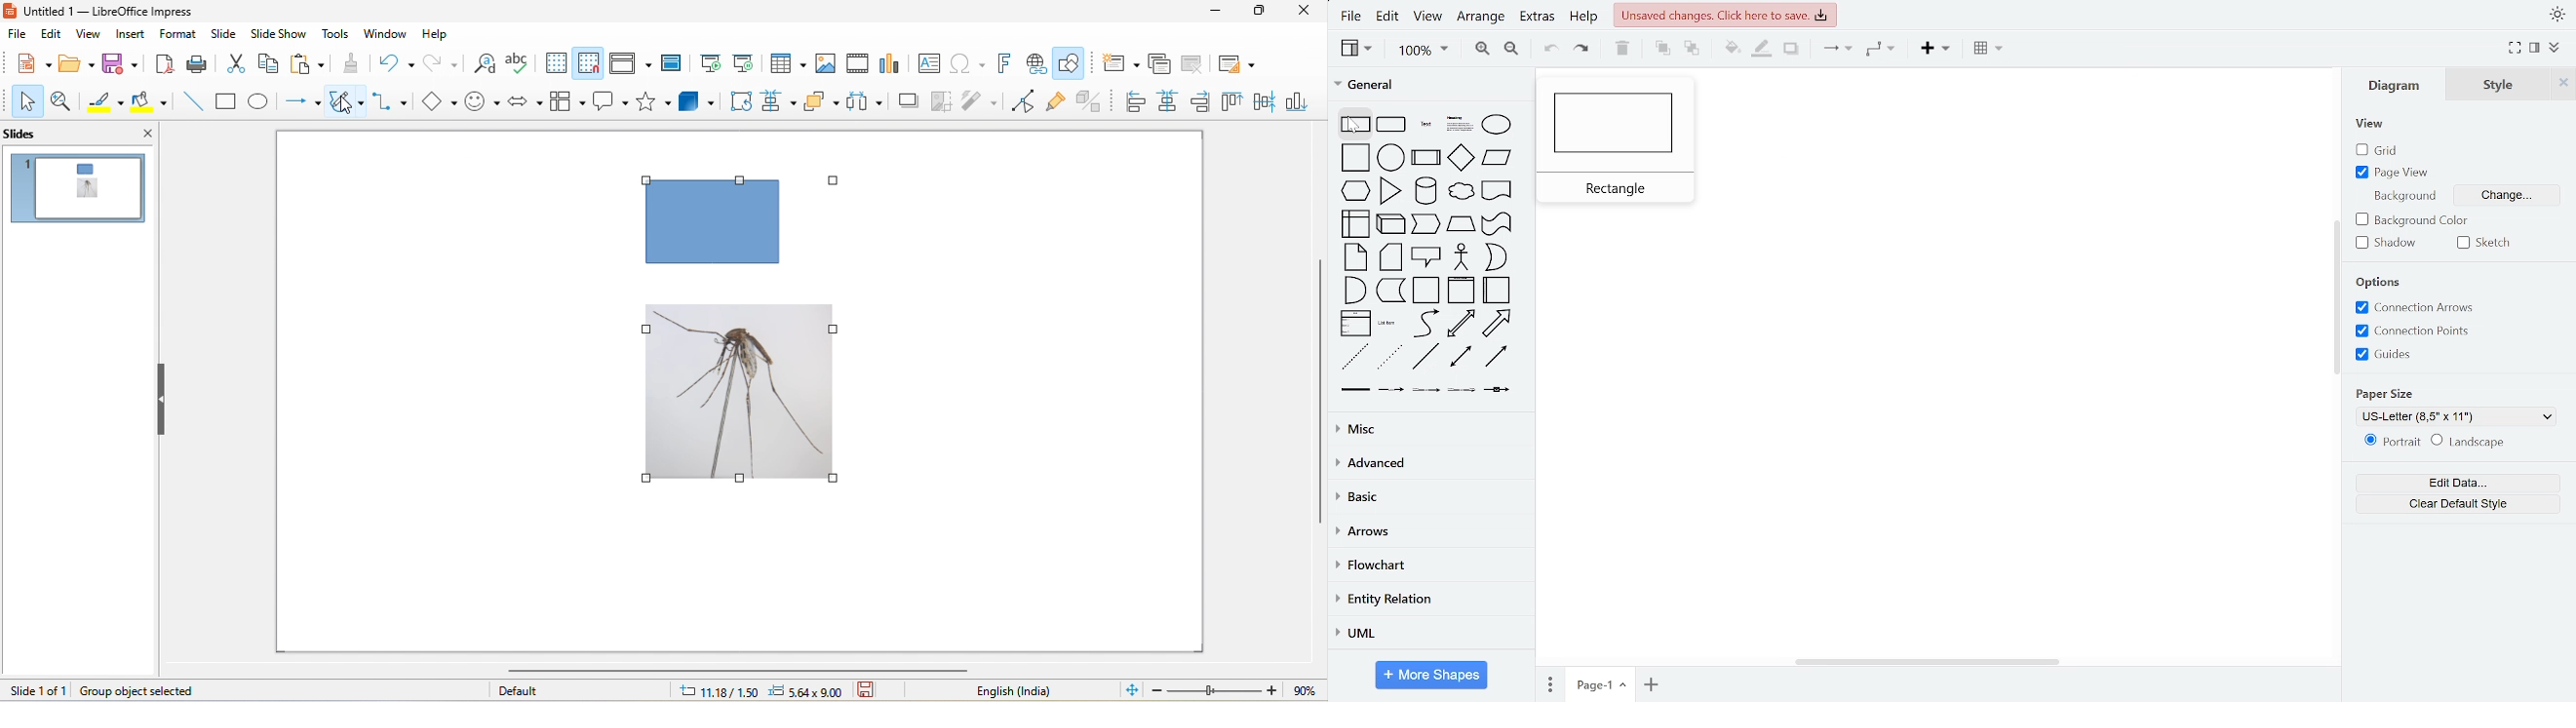 This screenshot has width=2576, height=728. What do you see at coordinates (154, 102) in the screenshot?
I see `fill color` at bounding box center [154, 102].